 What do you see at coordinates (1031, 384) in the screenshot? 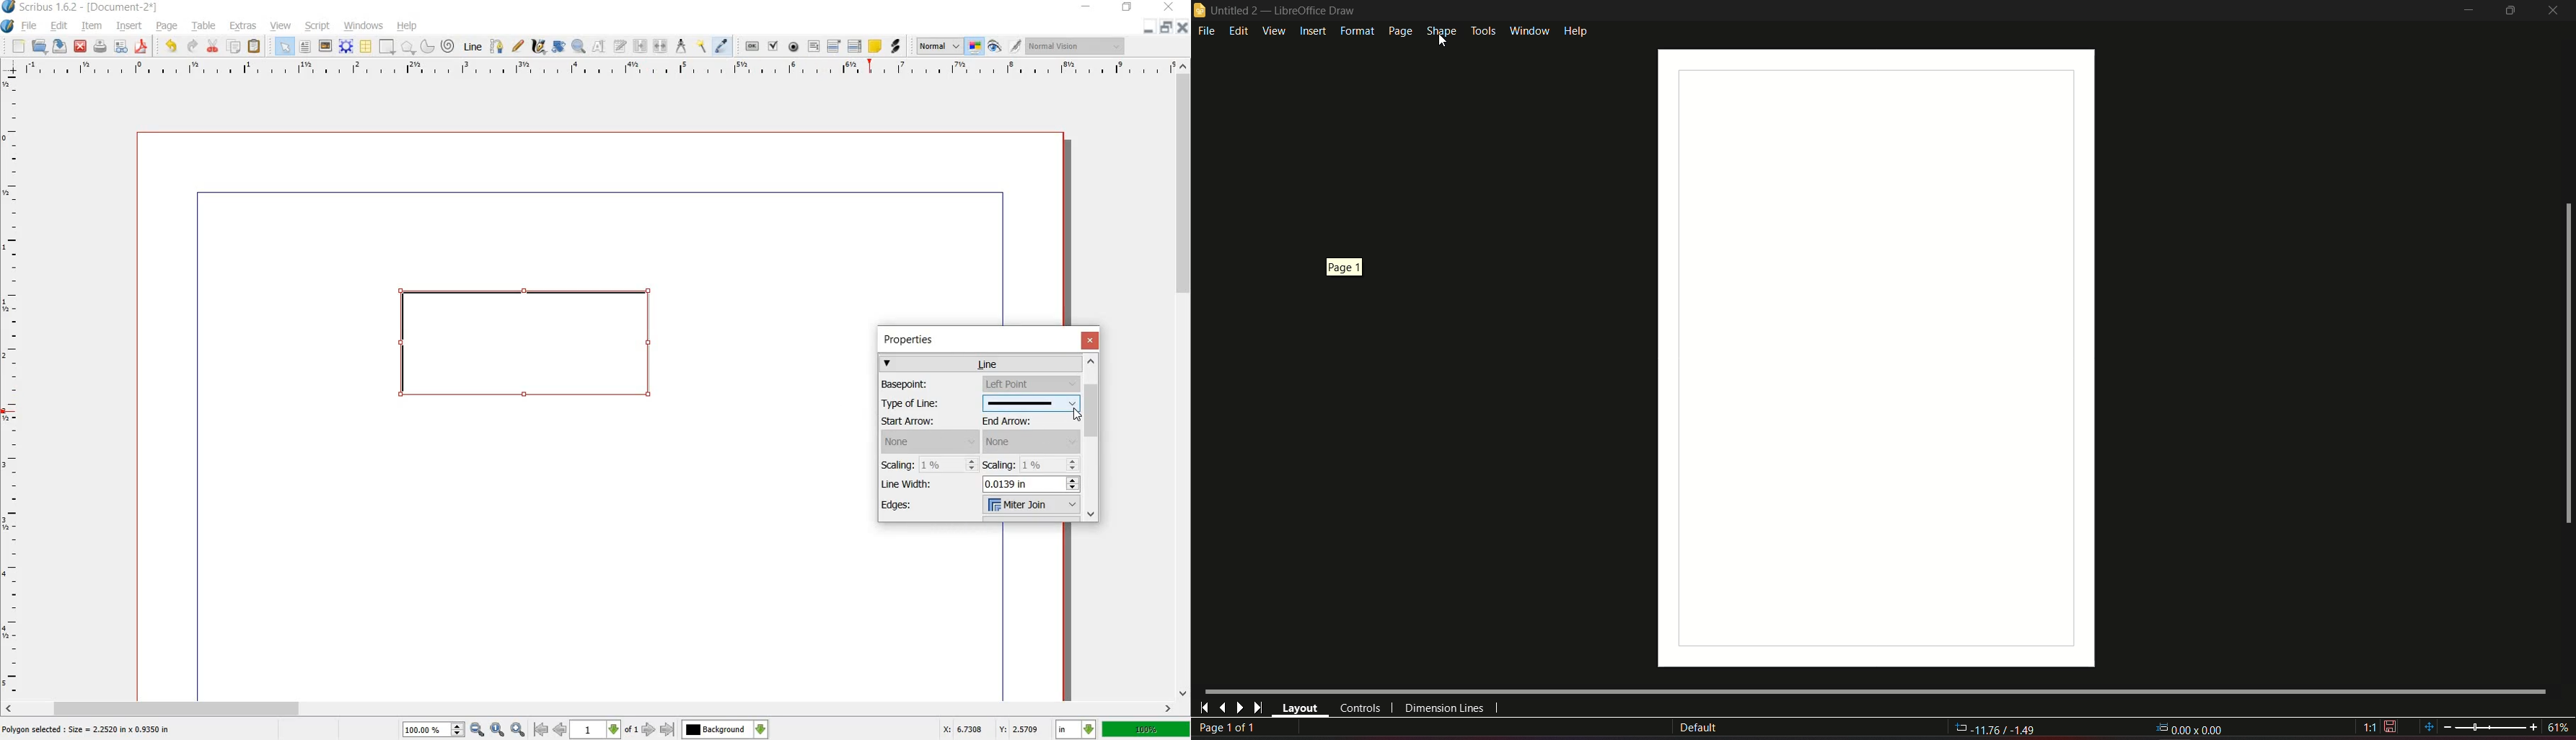
I see `basepoint` at bounding box center [1031, 384].